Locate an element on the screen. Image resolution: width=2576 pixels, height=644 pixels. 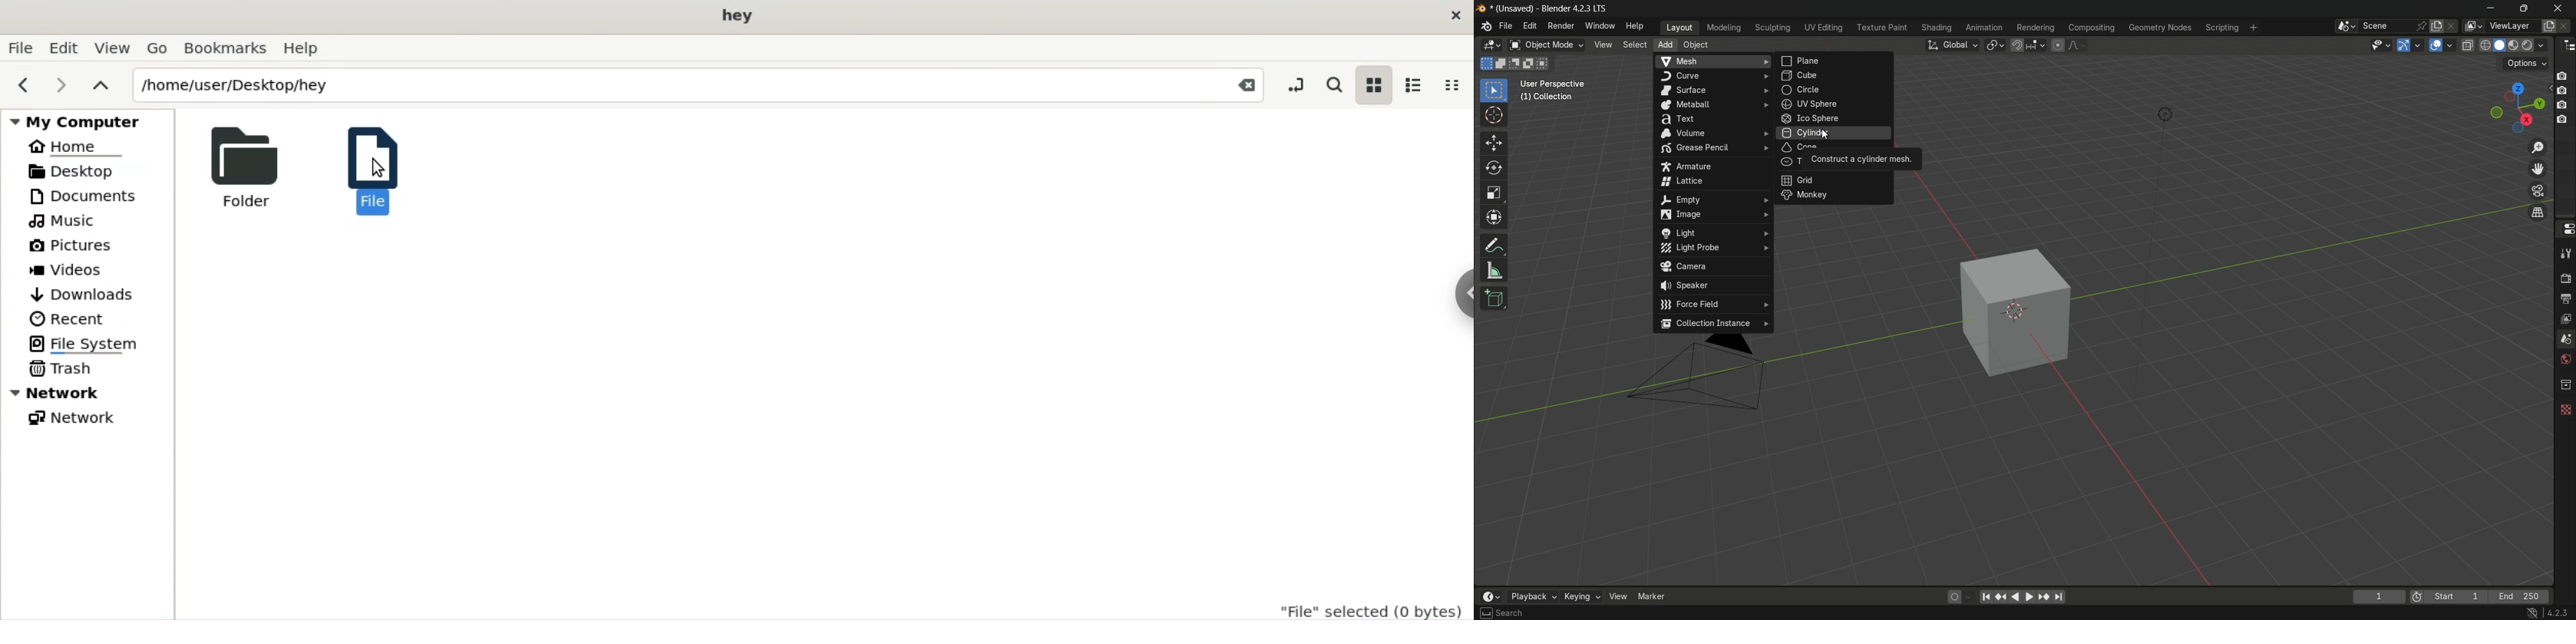
Trash is located at coordinates (63, 368).